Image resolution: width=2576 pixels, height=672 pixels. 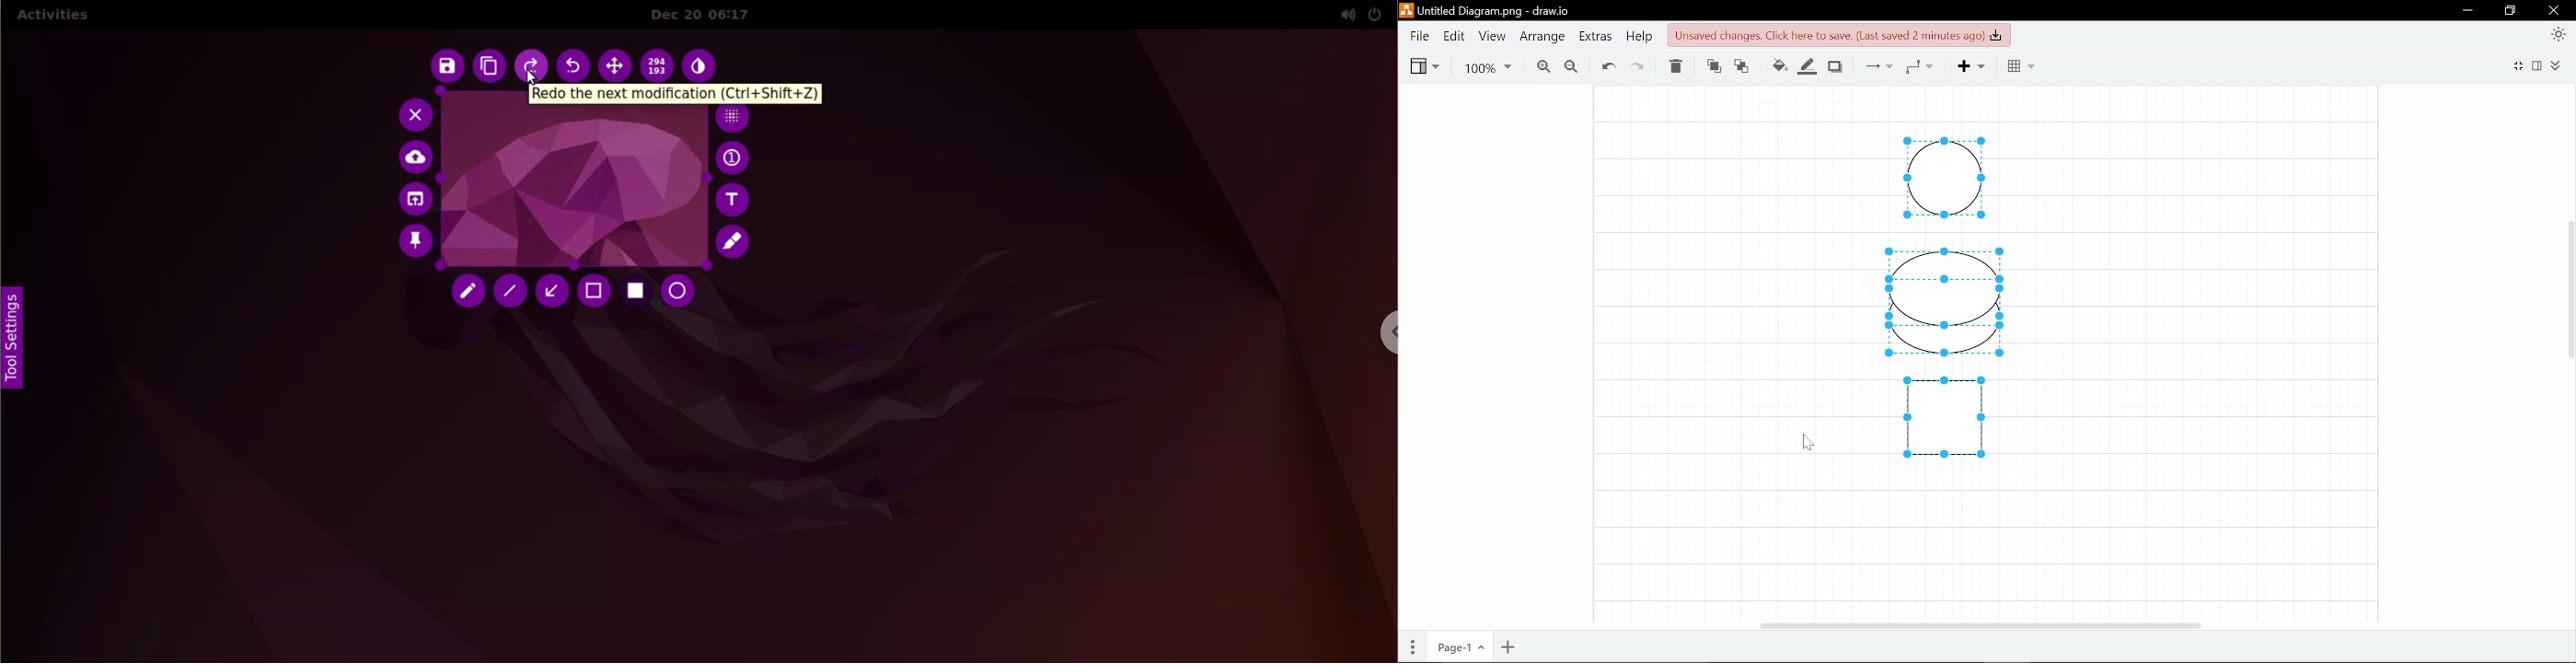 I want to click on View, so click(x=1423, y=67).